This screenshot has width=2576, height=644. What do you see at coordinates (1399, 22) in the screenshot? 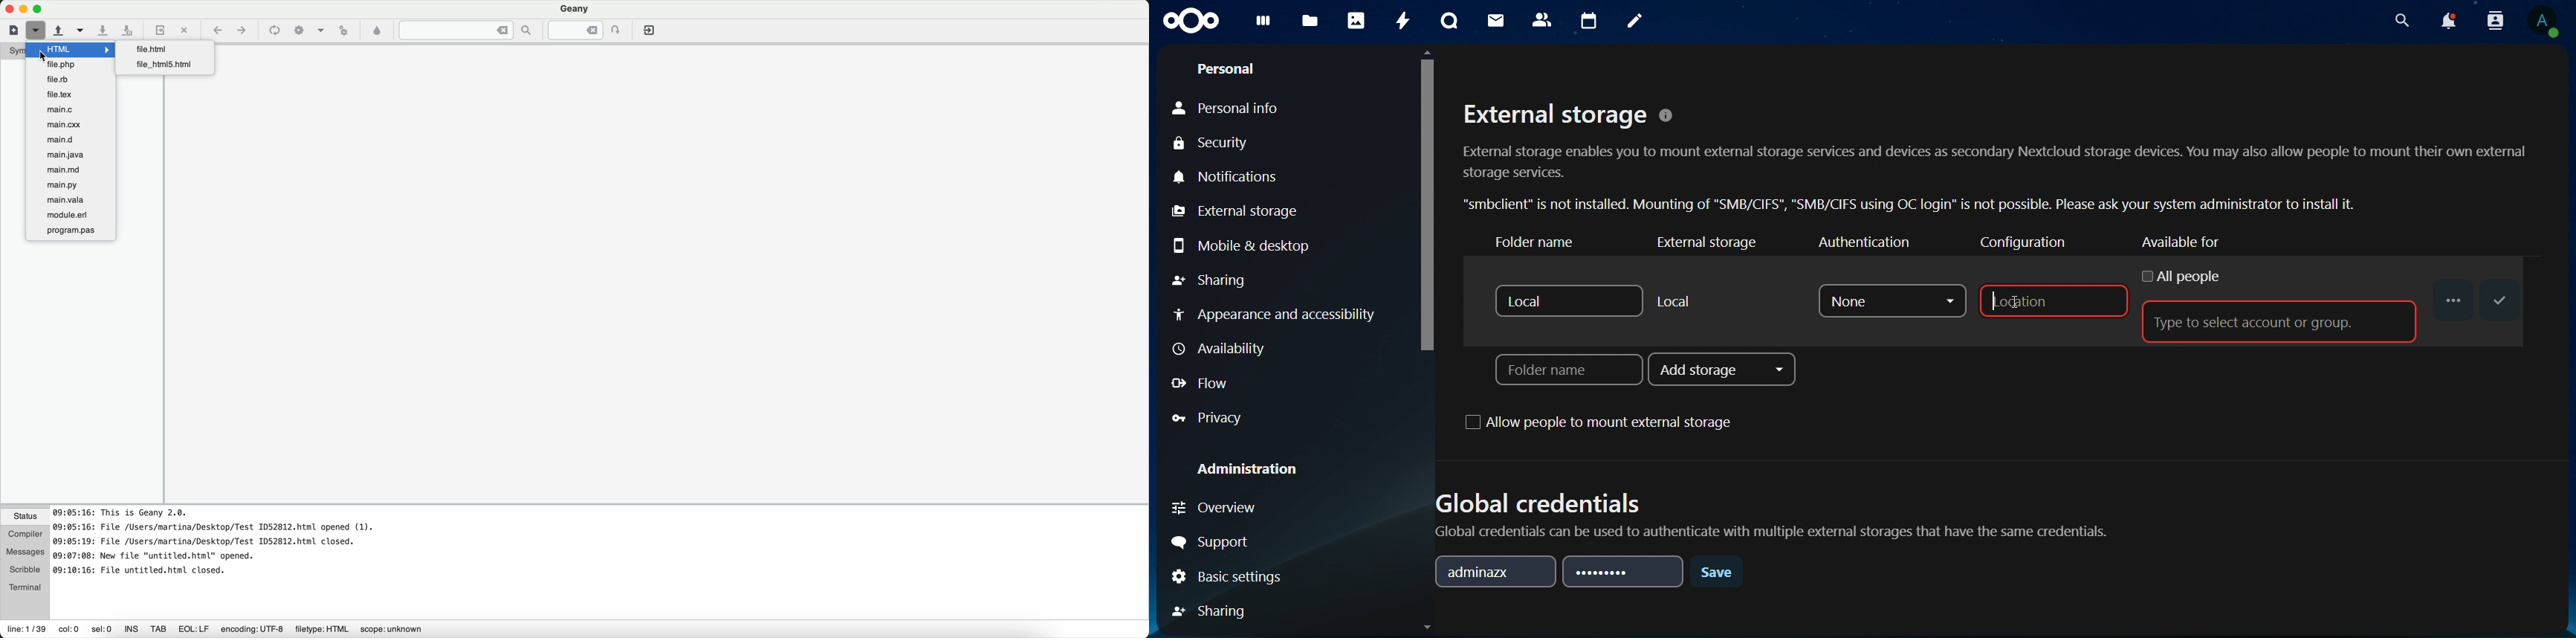
I see `activity` at bounding box center [1399, 22].